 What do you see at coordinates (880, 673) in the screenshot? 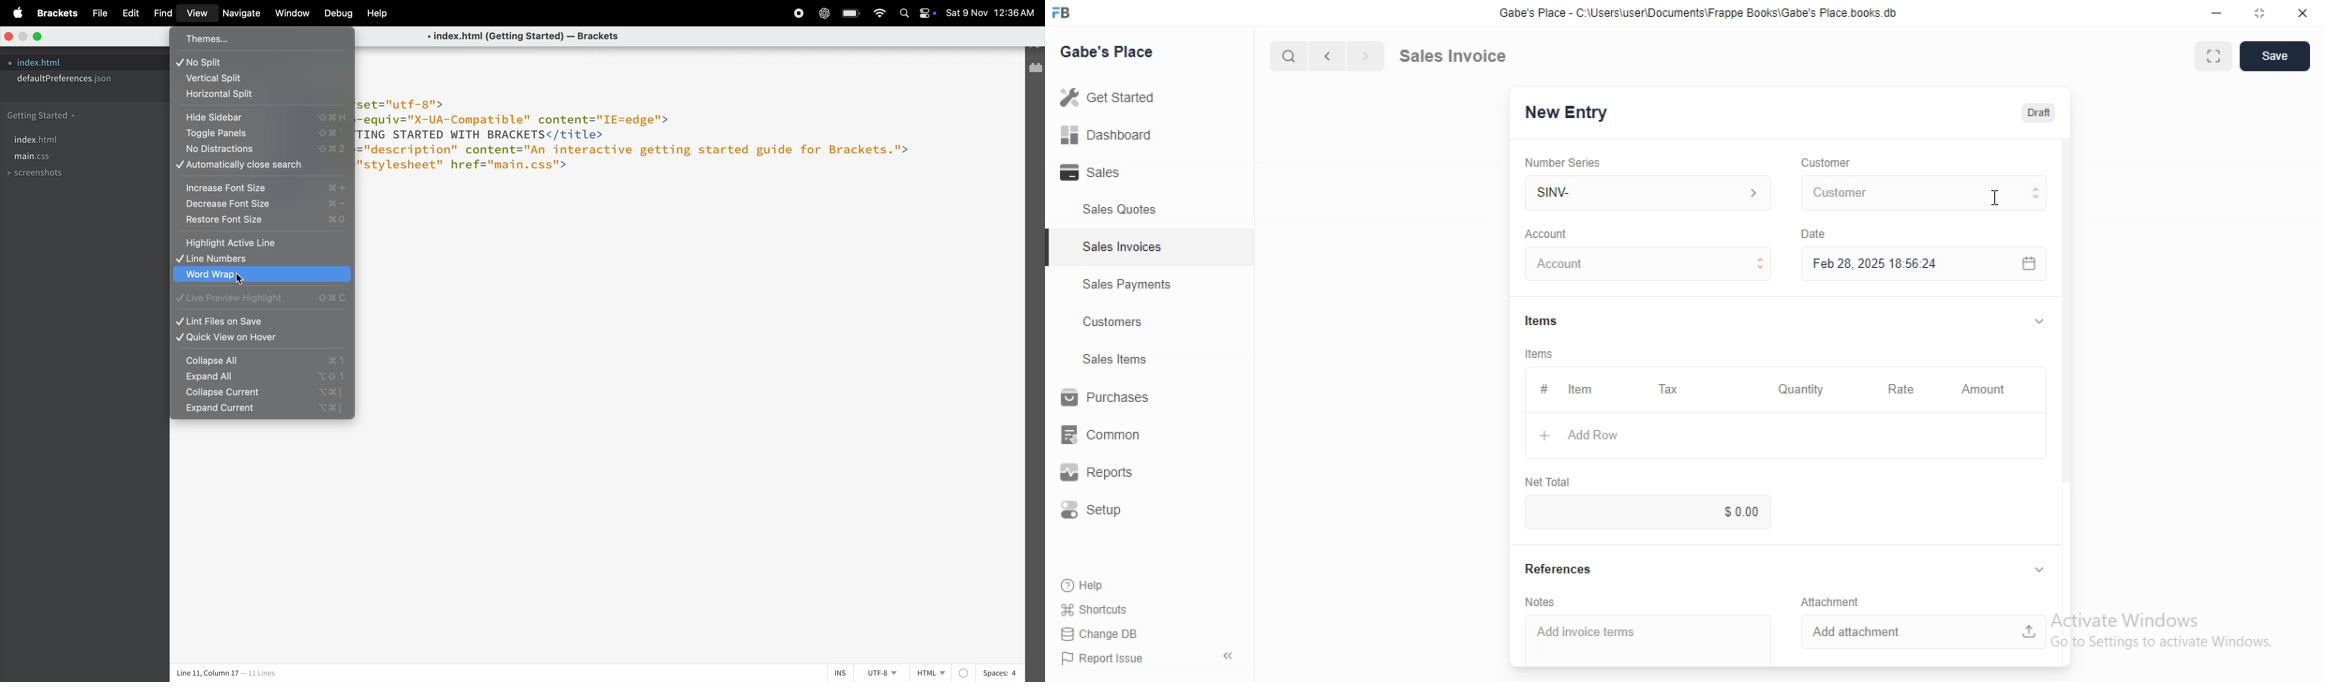
I see `utf-8` at bounding box center [880, 673].